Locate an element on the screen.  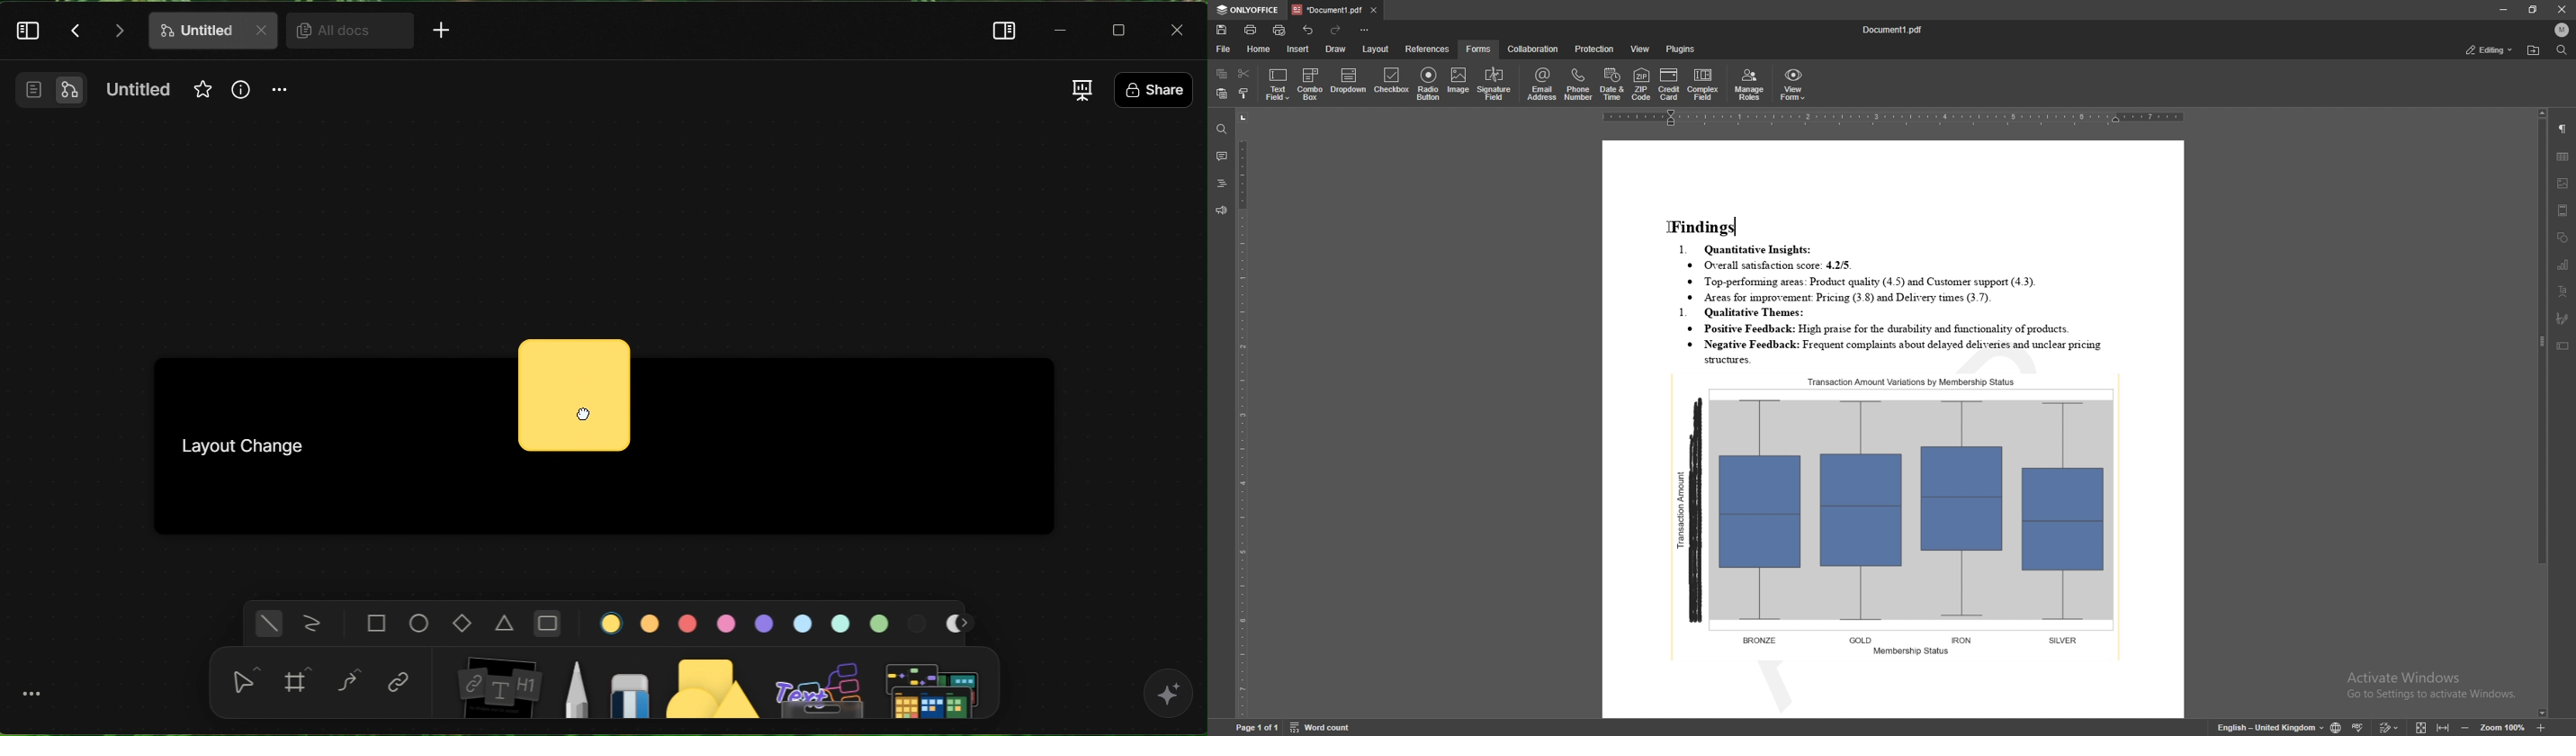
® Overall satisfaction score: 4.2/5. is located at coordinates (1770, 265).